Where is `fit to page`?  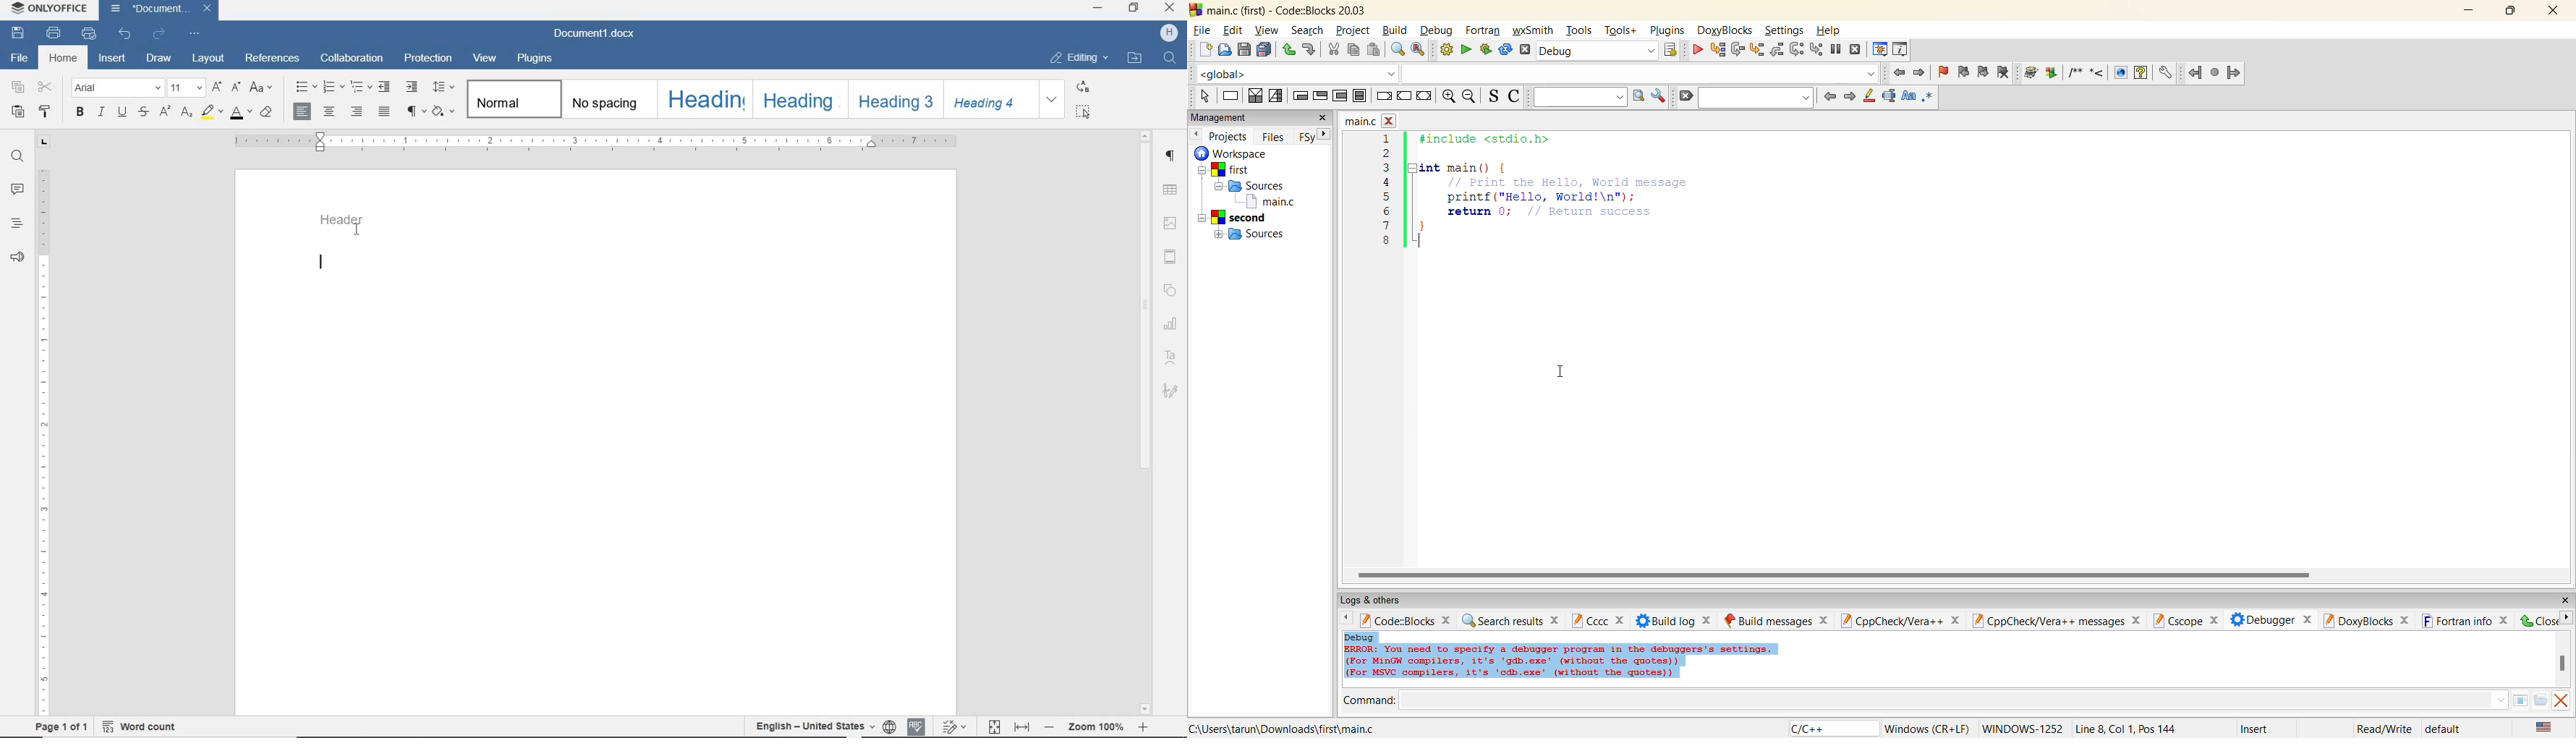 fit to page is located at coordinates (994, 727).